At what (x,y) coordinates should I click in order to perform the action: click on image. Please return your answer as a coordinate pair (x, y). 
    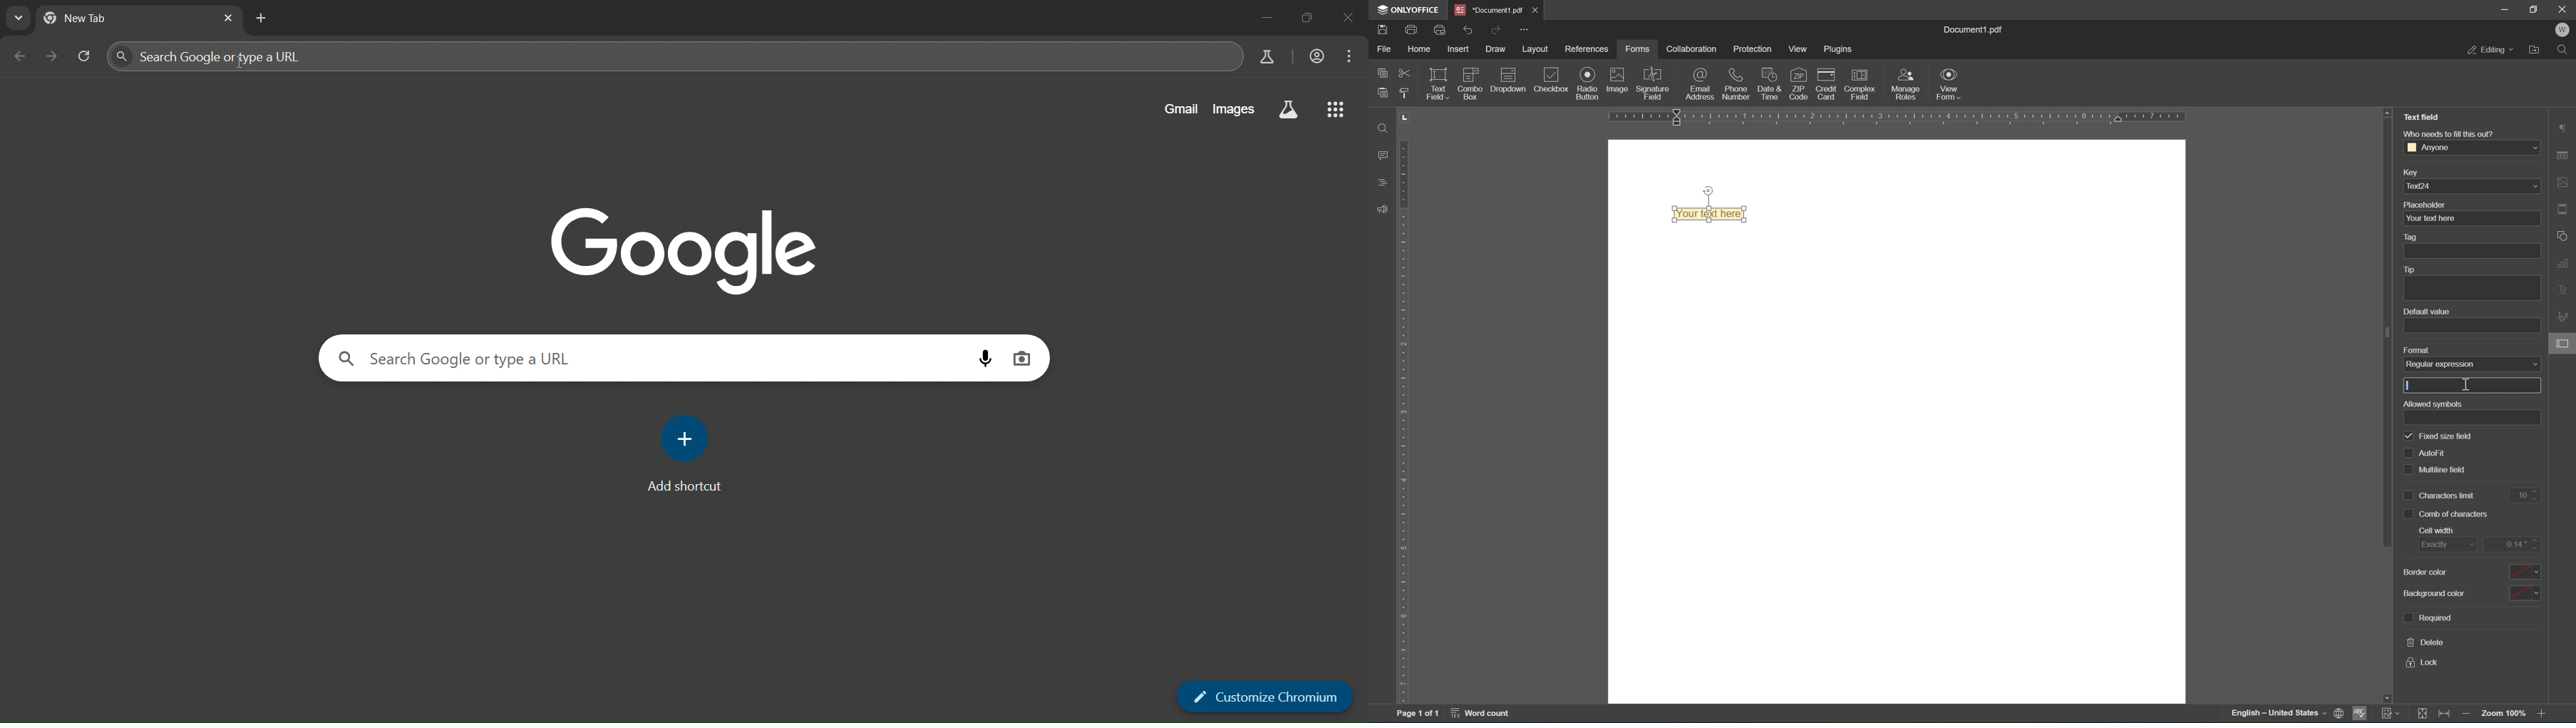
    Looking at the image, I should click on (1618, 79).